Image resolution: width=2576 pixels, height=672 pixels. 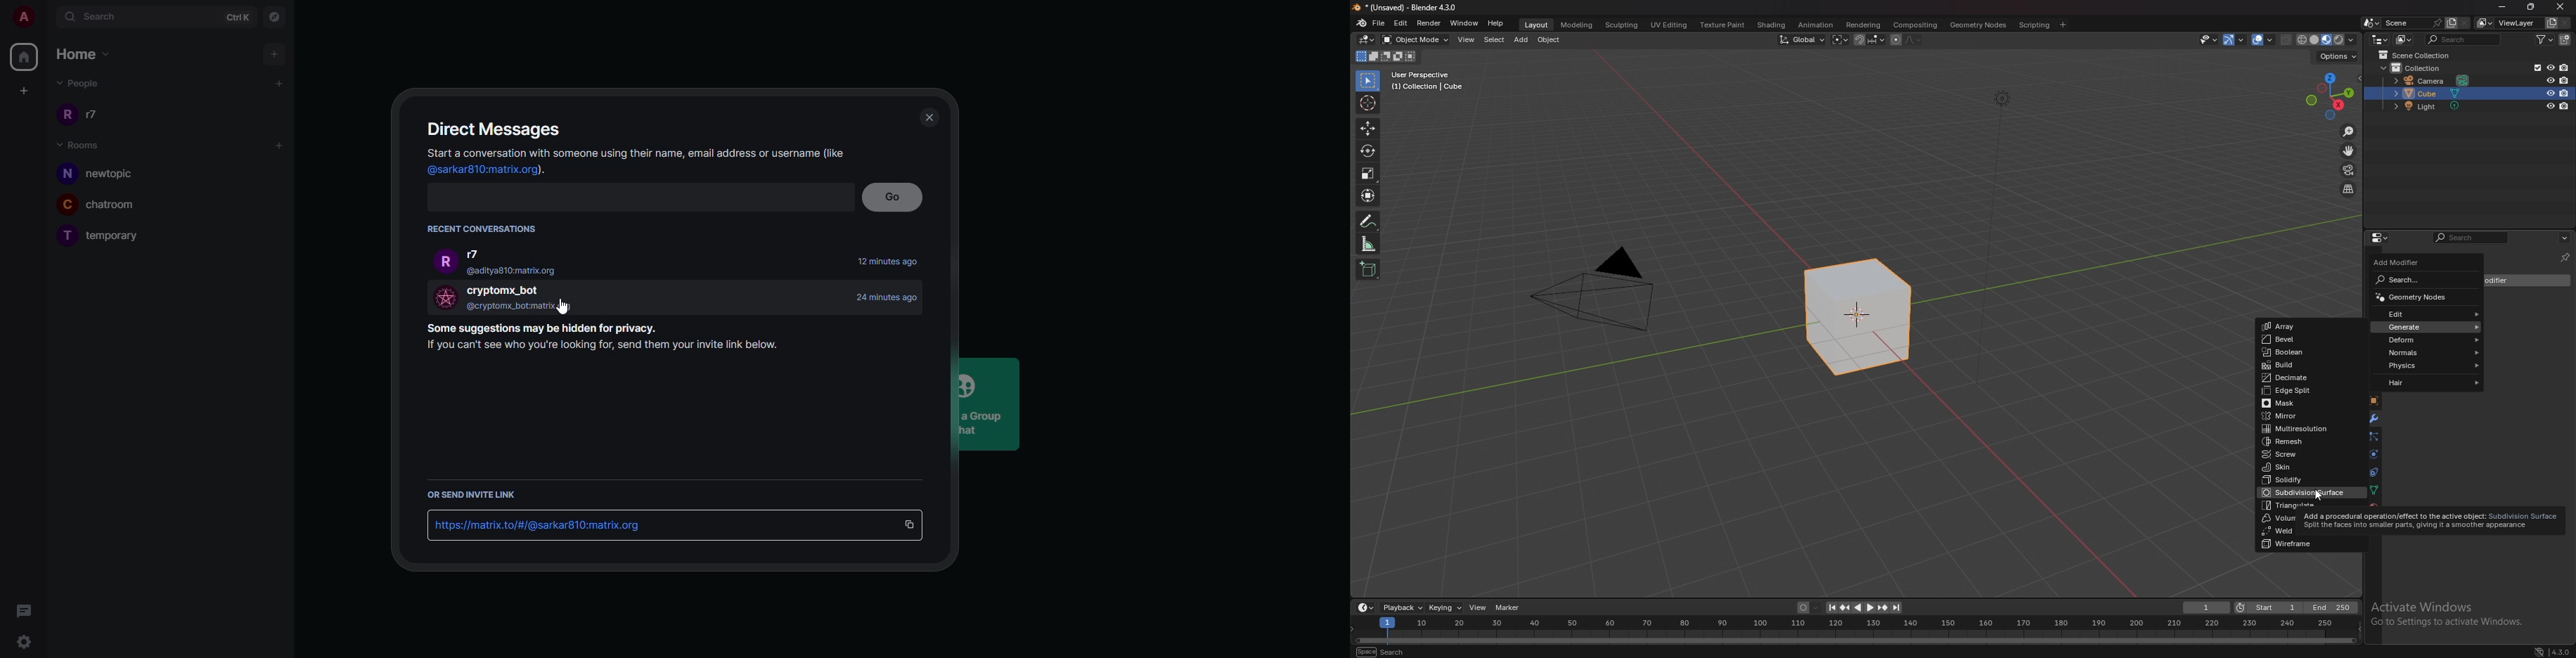 What do you see at coordinates (895, 297) in the screenshot?
I see `time` at bounding box center [895, 297].